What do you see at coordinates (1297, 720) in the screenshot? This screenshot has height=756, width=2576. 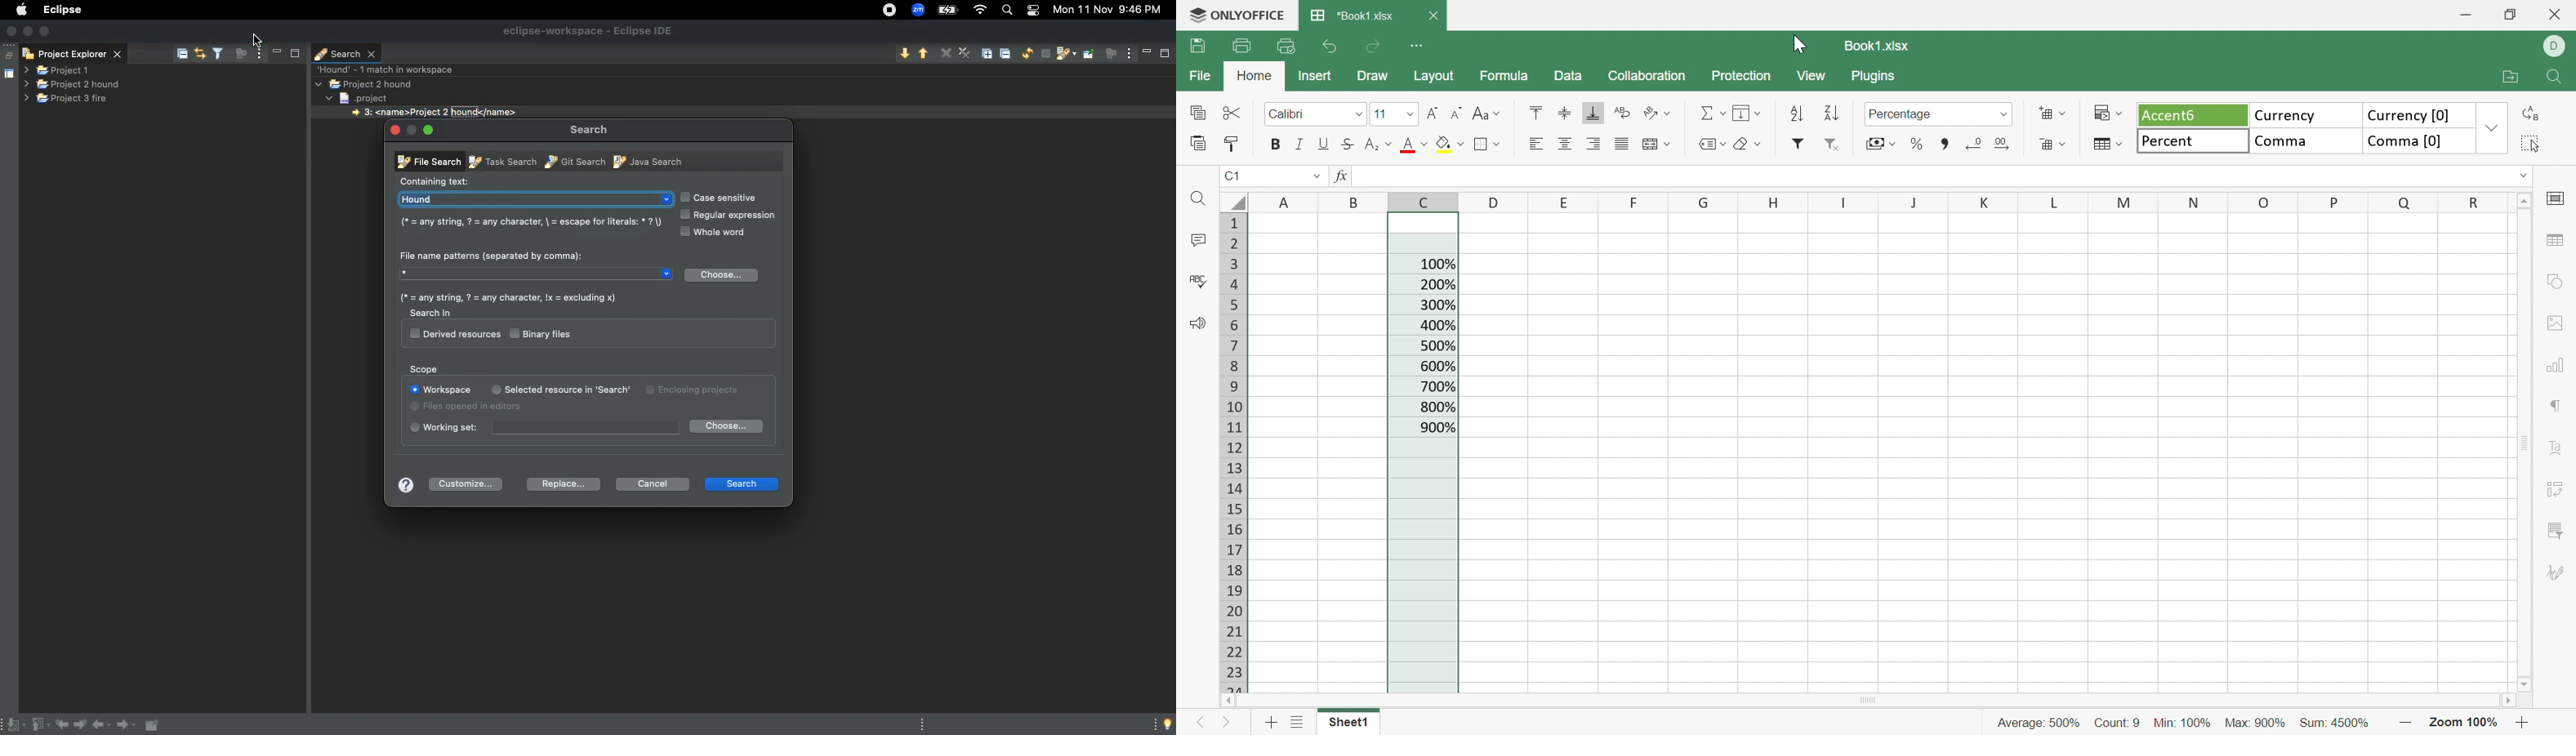 I see `List of sheets` at bounding box center [1297, 720].